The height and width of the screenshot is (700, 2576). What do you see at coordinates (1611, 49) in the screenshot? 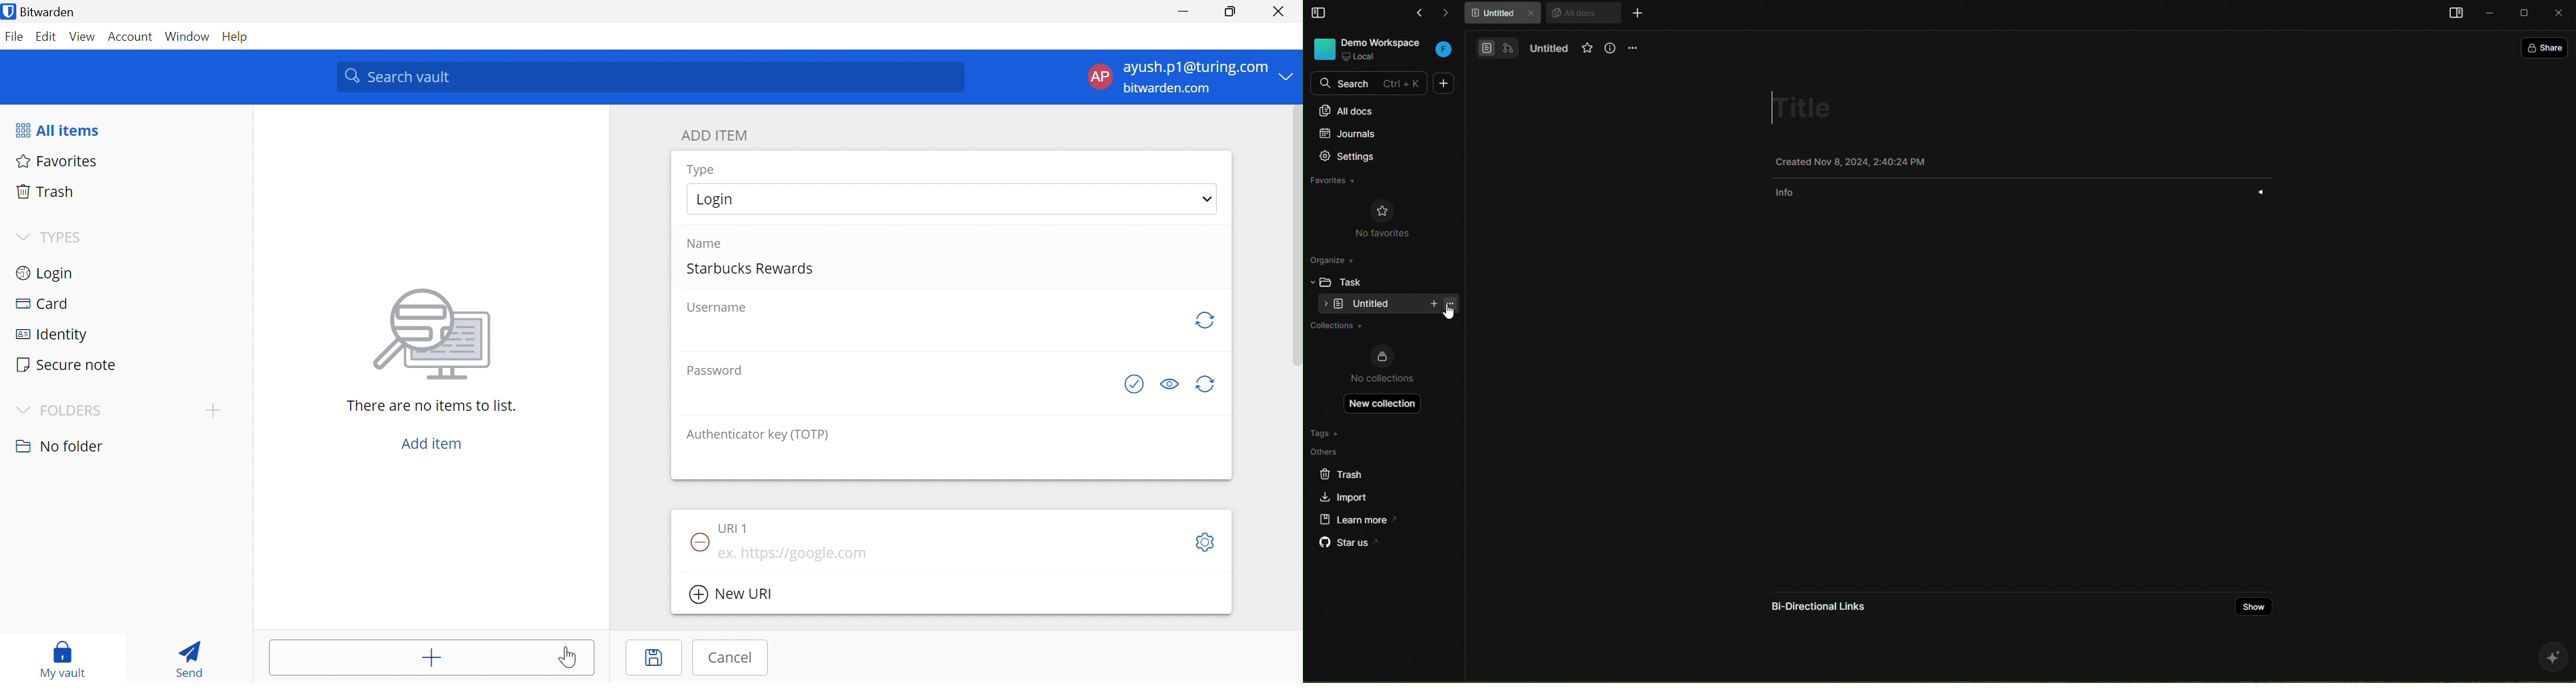
I see `info` at bounding box center [1611, 49].